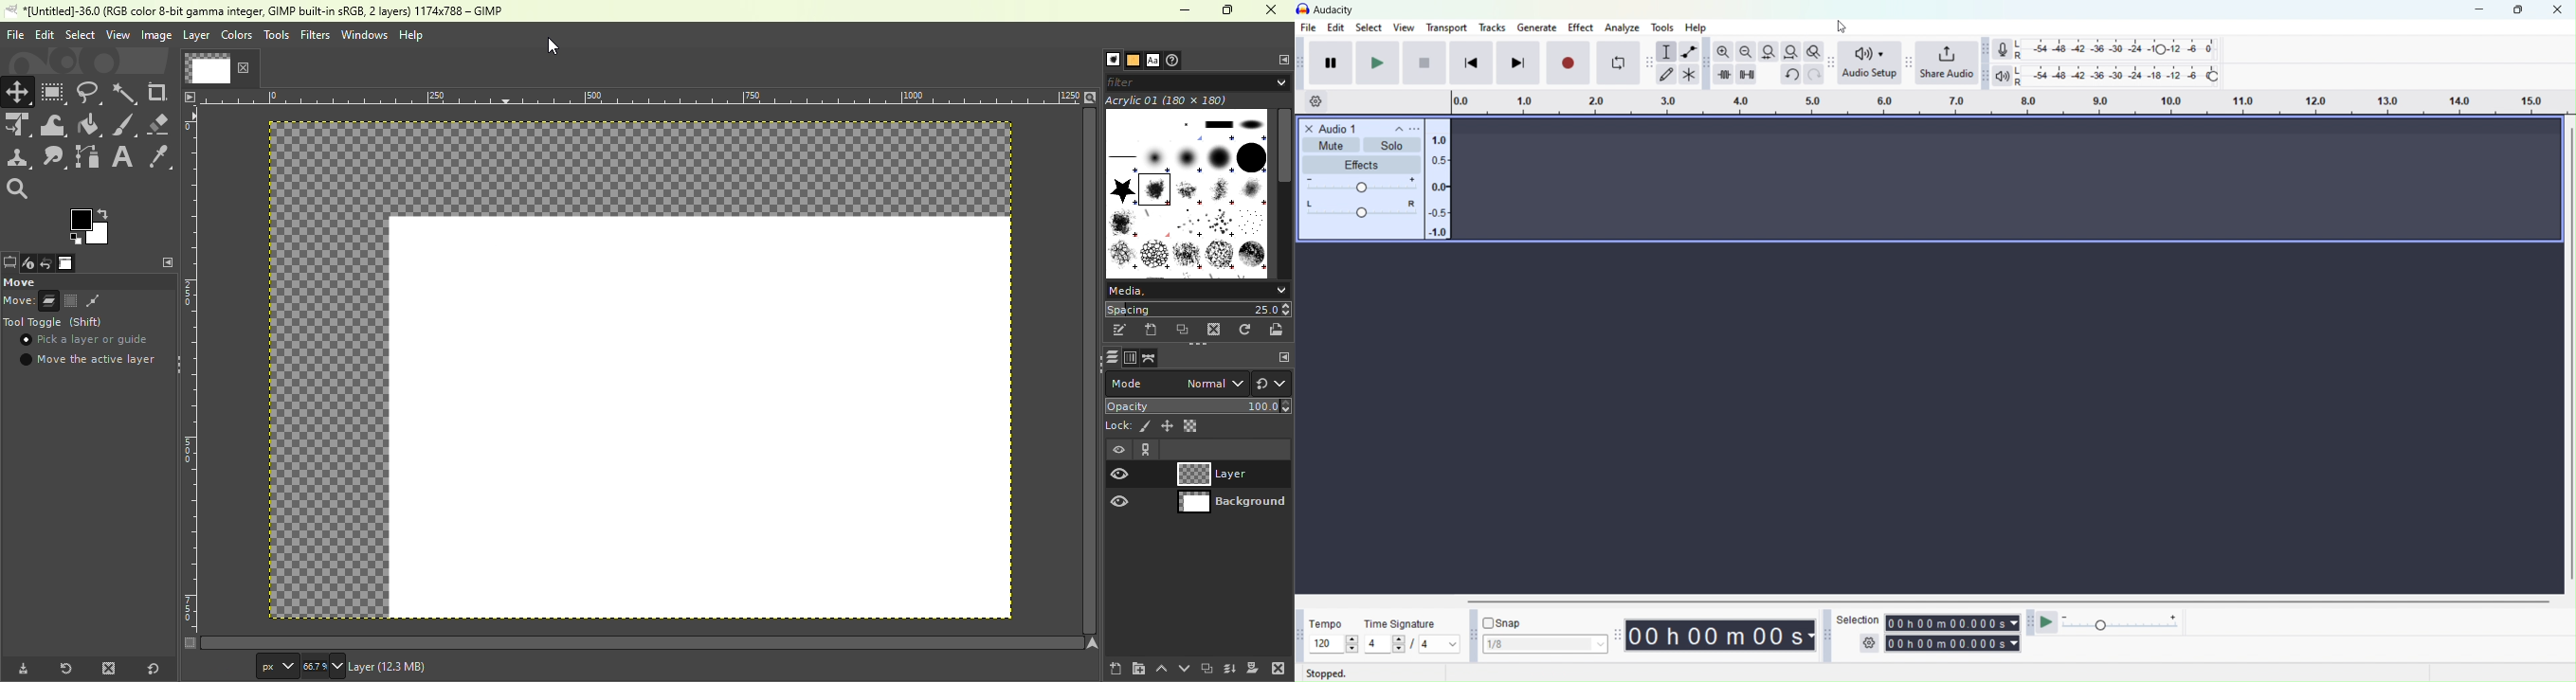 The image size is (2576, 700). I want to click on Audacity time toolbar, so click(1617, 635).